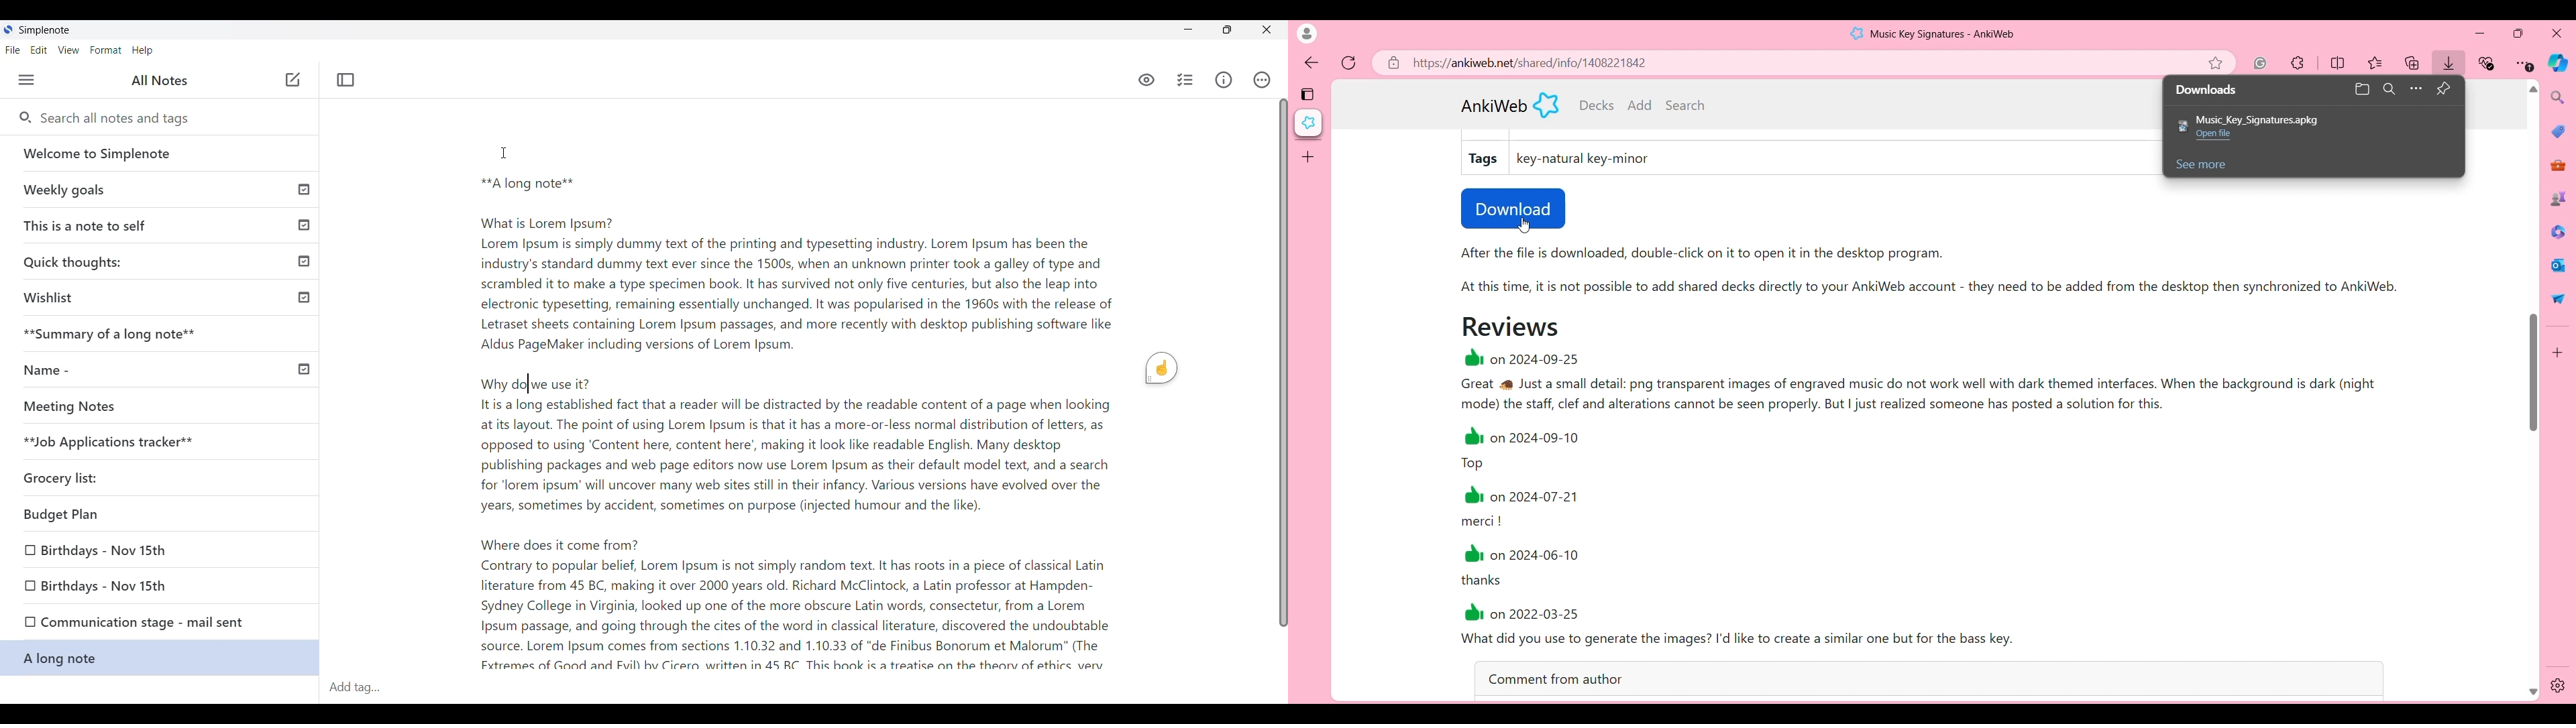 This screenshot has width=2576, height=728. I want to click on Software logo, so click(1546, 105).